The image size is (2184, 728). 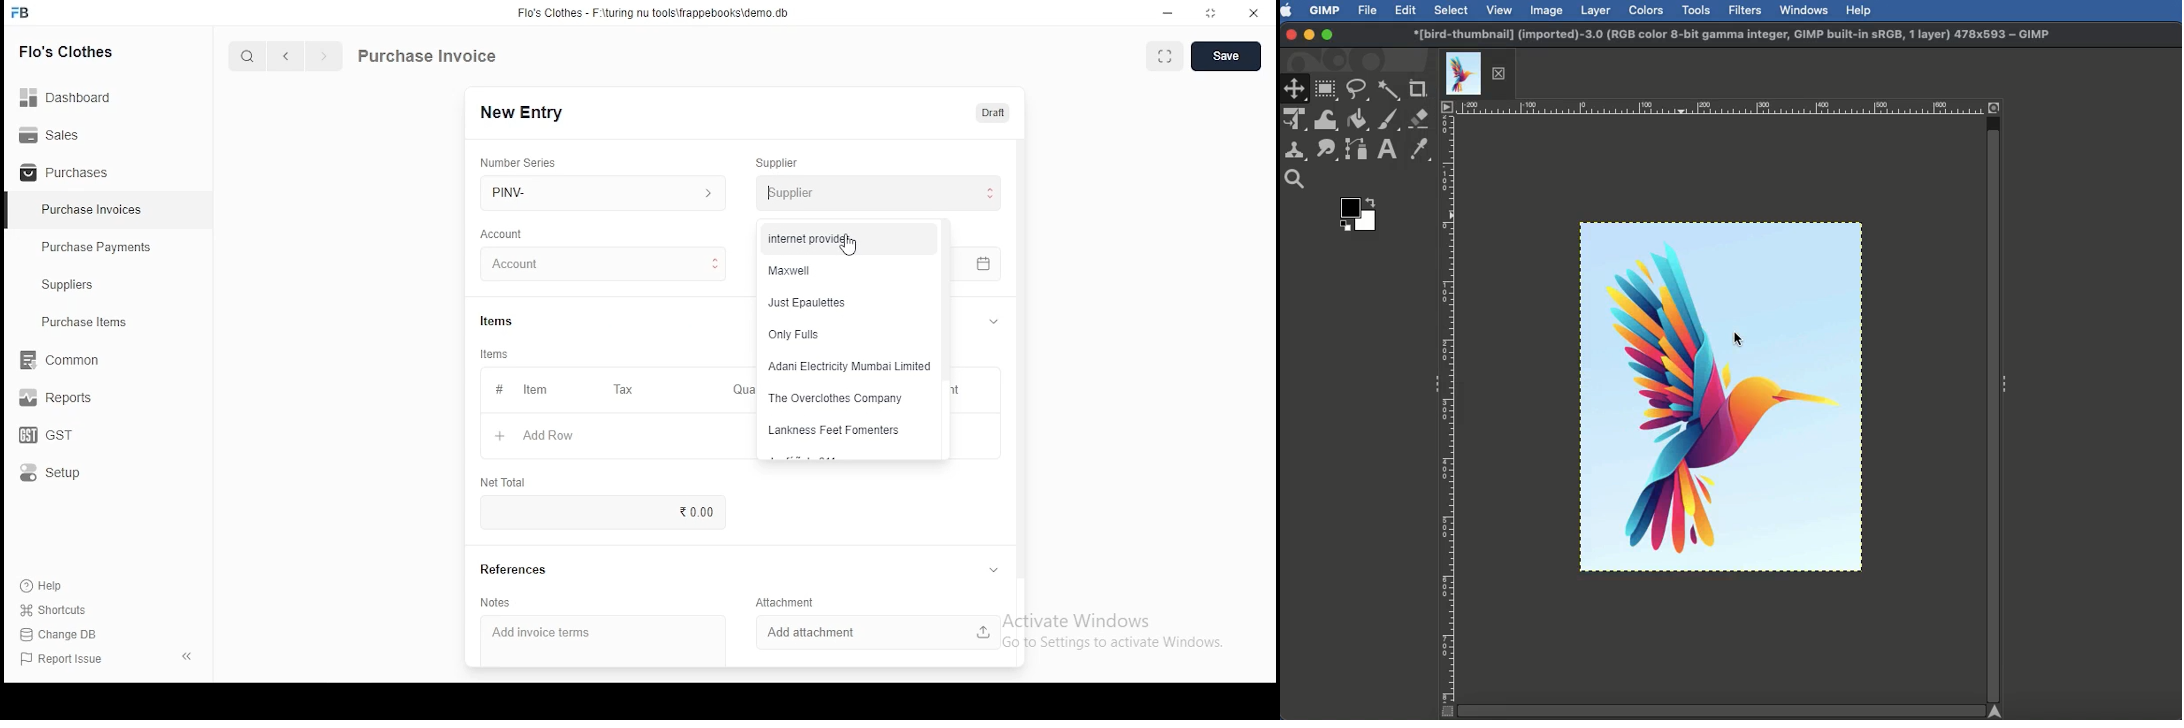 I want to click on search, so click(x=250, y=58).